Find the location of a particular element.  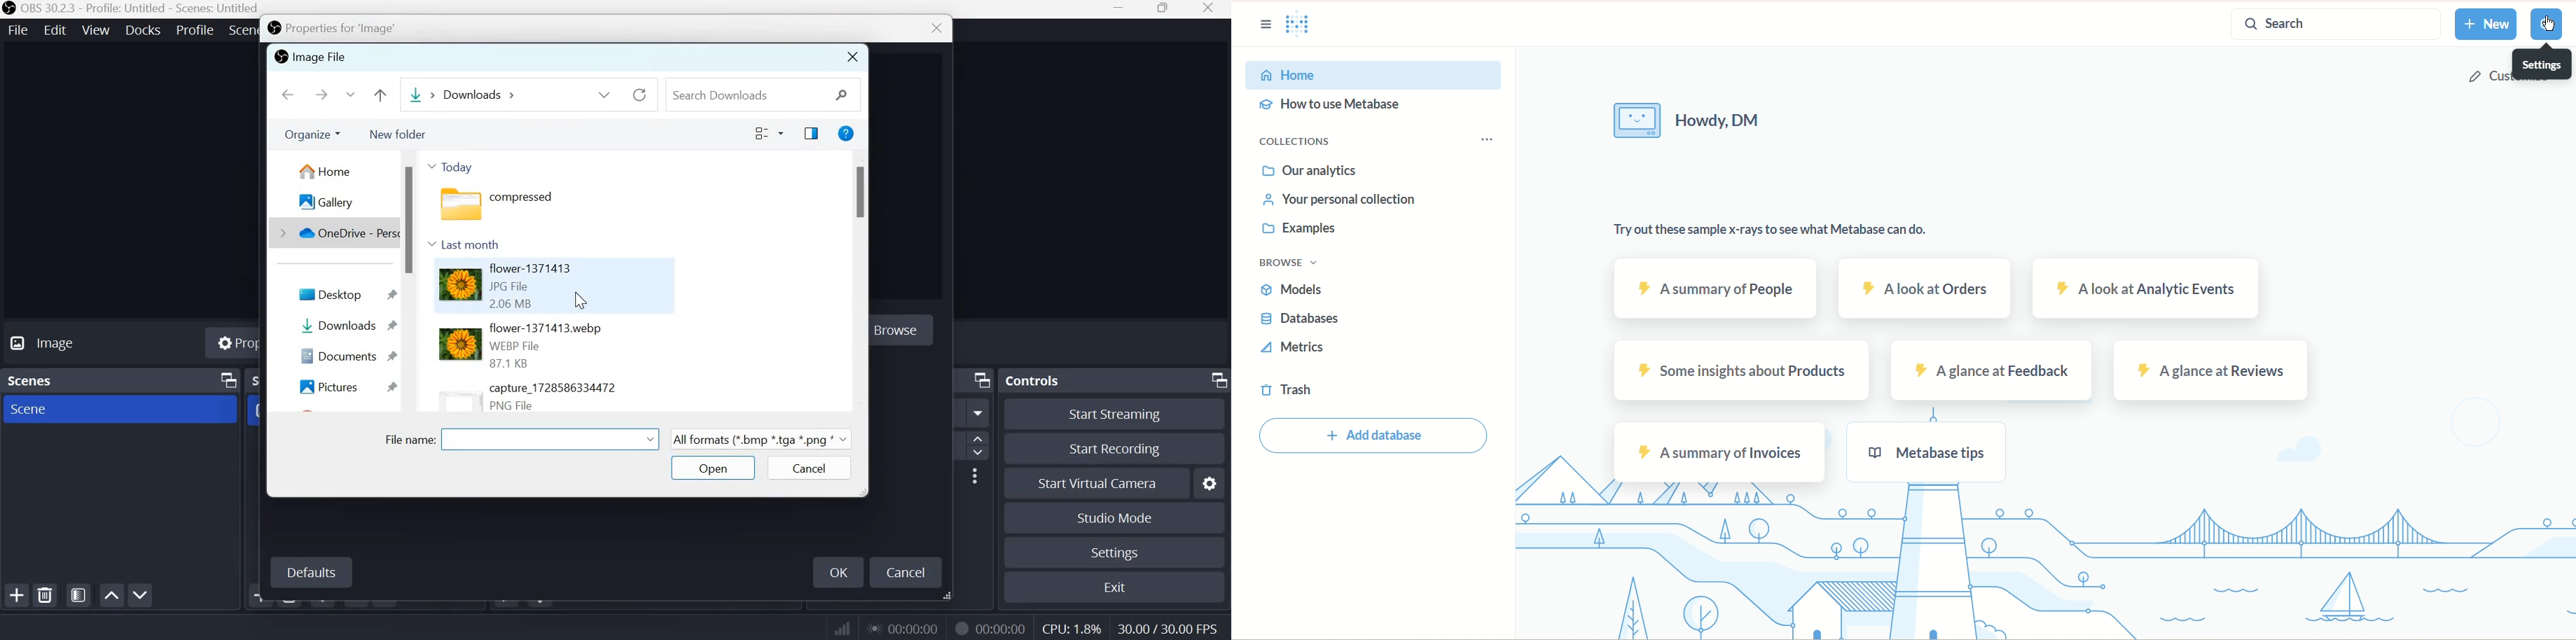

desktop is located at coordinates (344, 293).